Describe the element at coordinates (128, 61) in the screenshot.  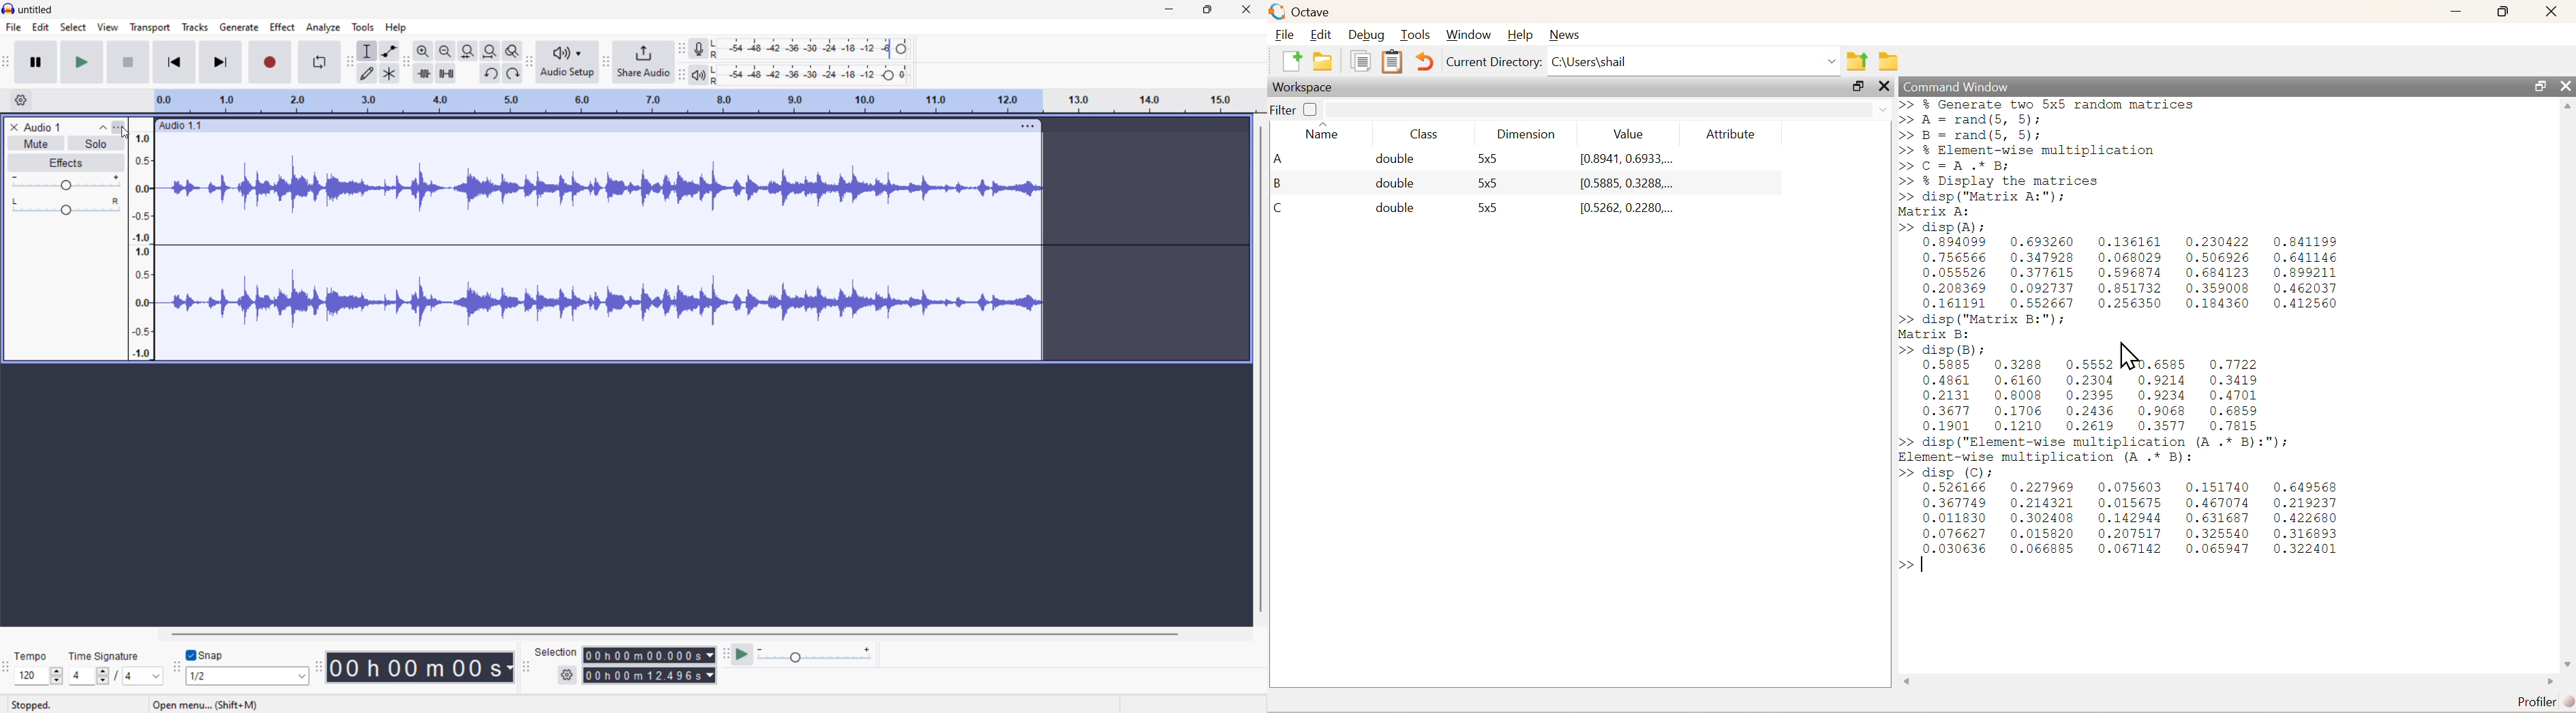
I see `stop` at that location.